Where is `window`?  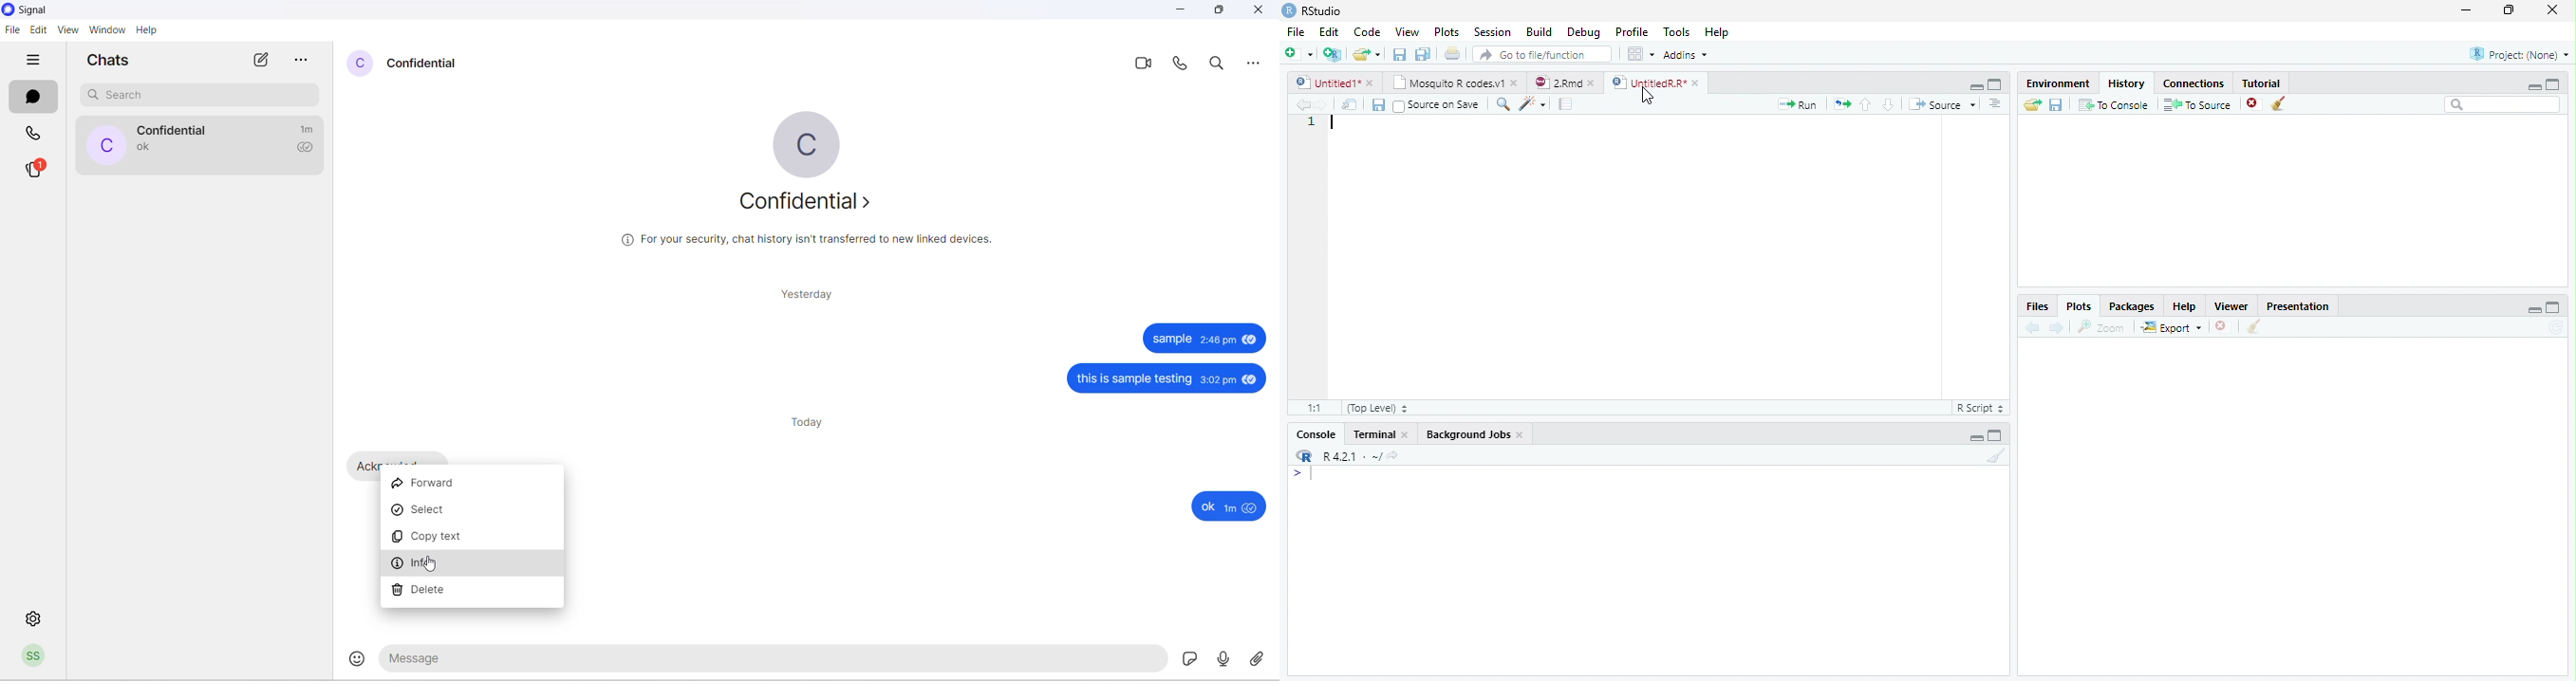 window is located at coordinates (109, 30).